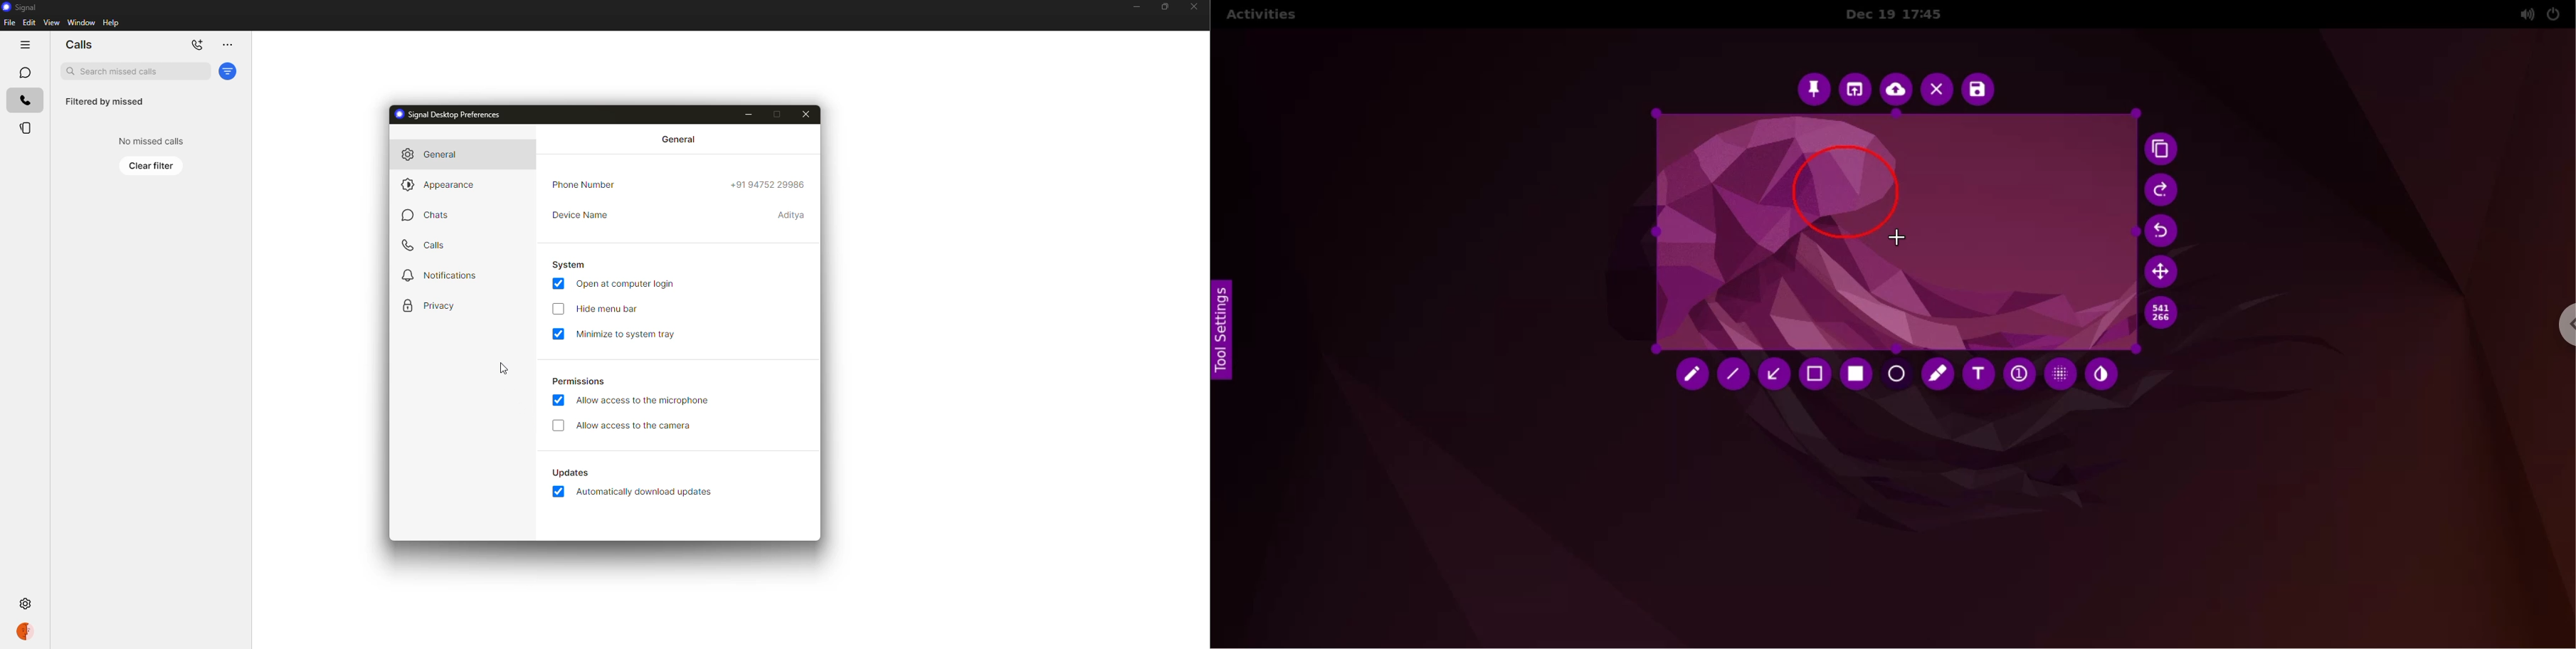  What do you see at coordinates (79, 45) in the screenshot?
I see `calls` at bounding box center [79, 45].